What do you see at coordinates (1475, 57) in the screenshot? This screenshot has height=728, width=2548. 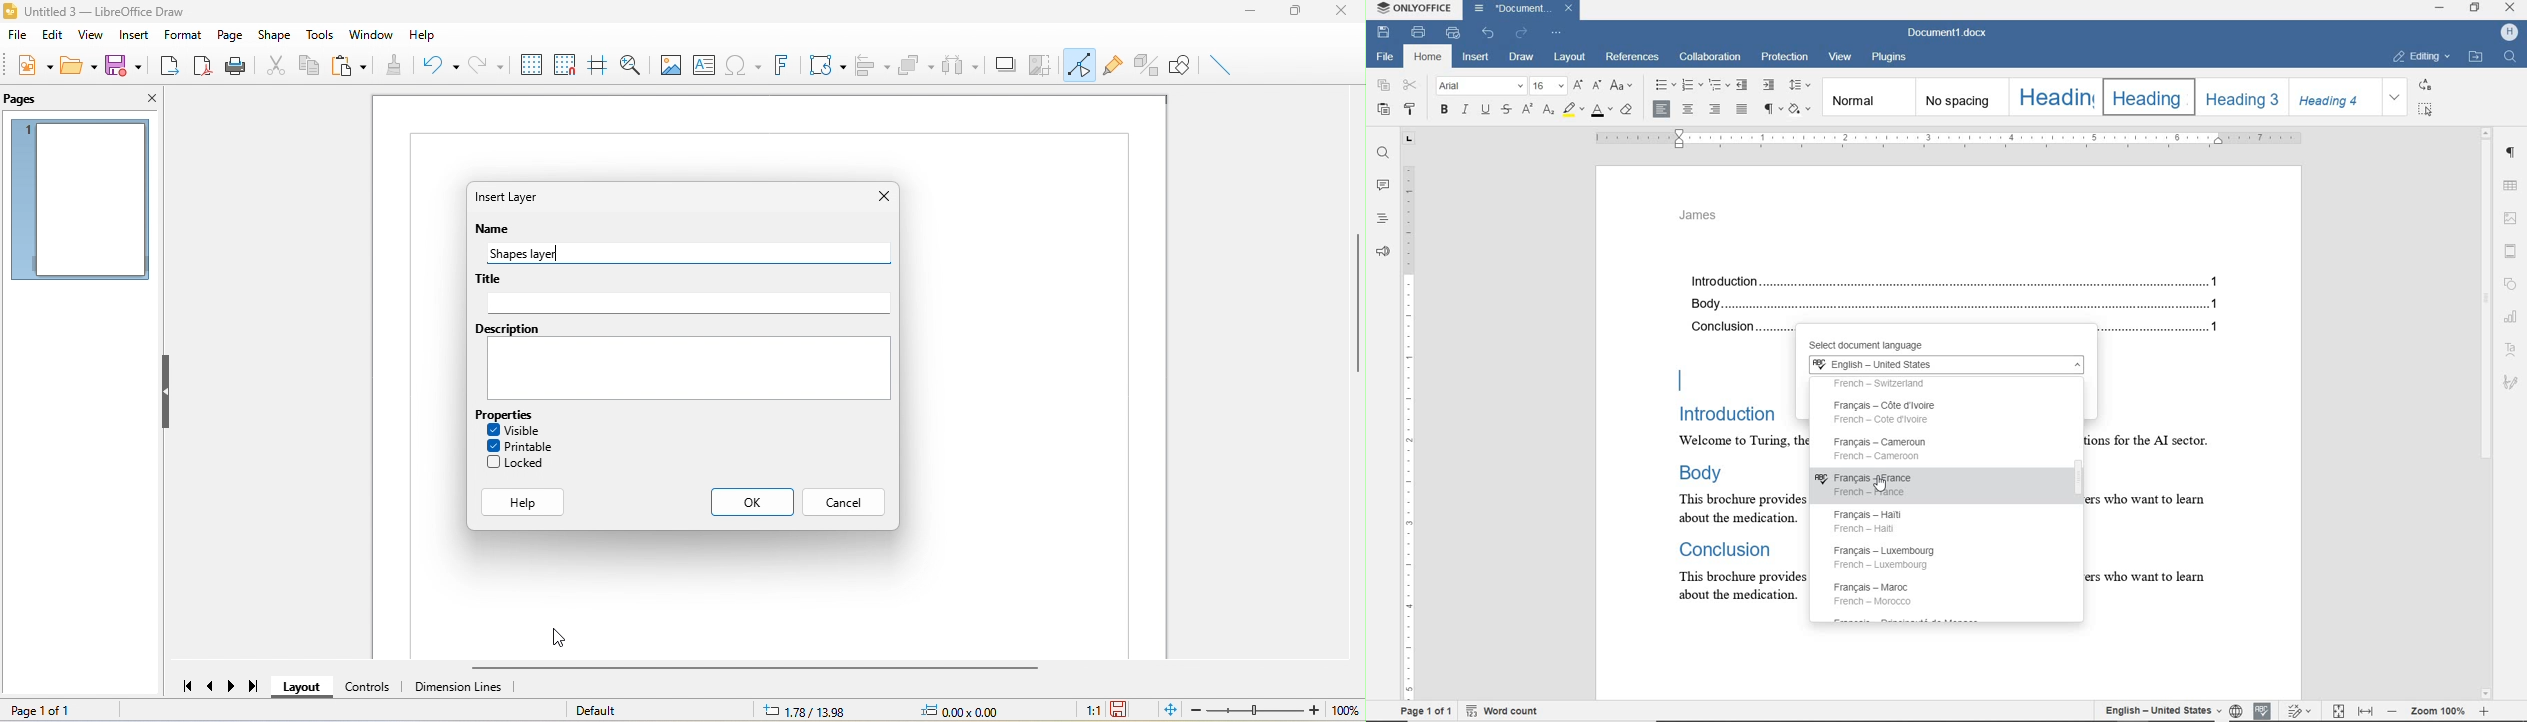 I see `insert` at bounding box center [1475, 57].